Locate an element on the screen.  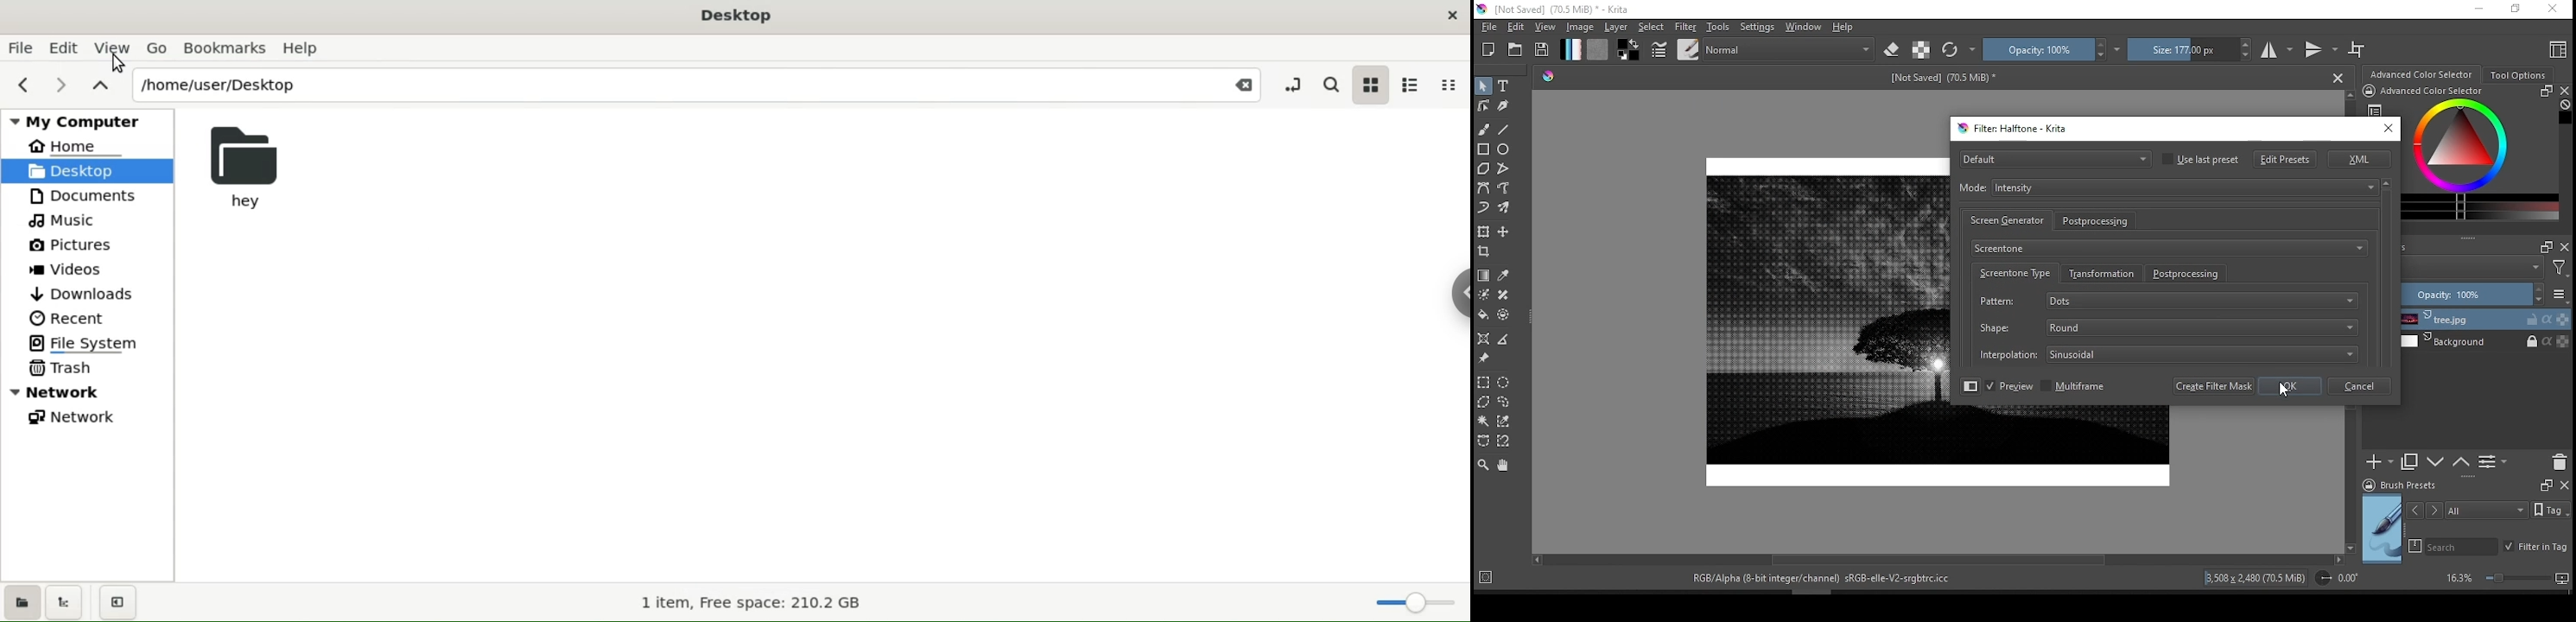
pattern is located at coordinates (2167, 302).